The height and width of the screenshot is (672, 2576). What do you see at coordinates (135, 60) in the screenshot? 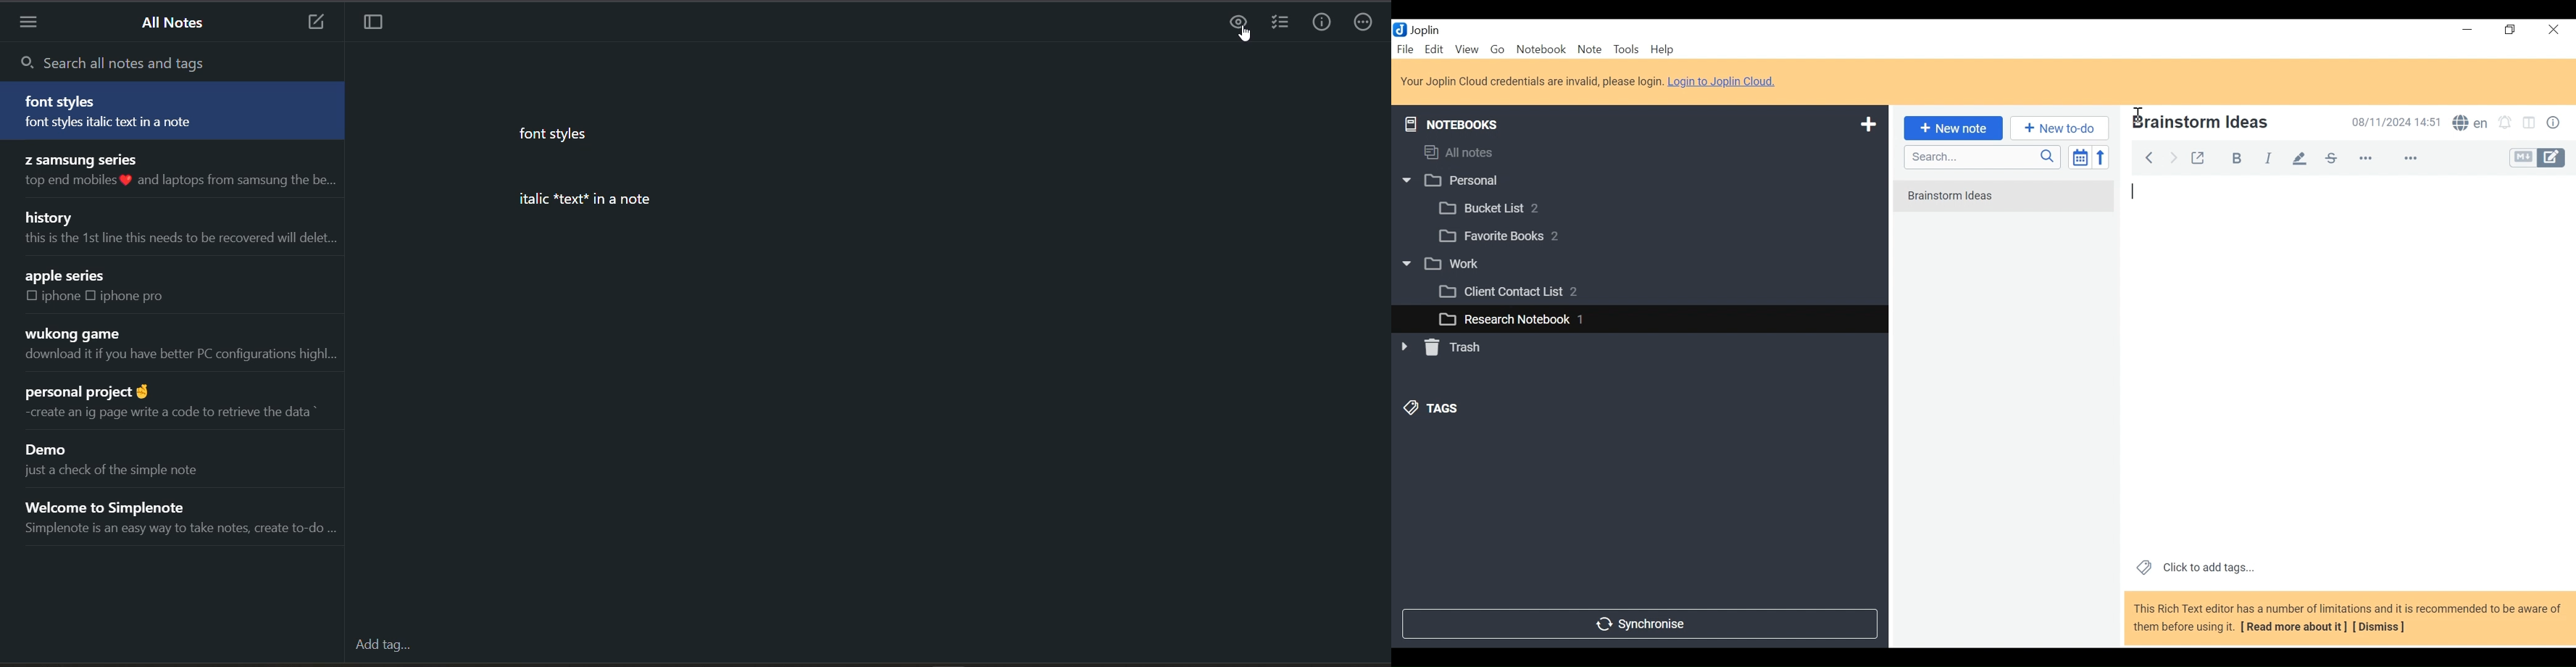
I see `search` at bounding box center [135, 60].